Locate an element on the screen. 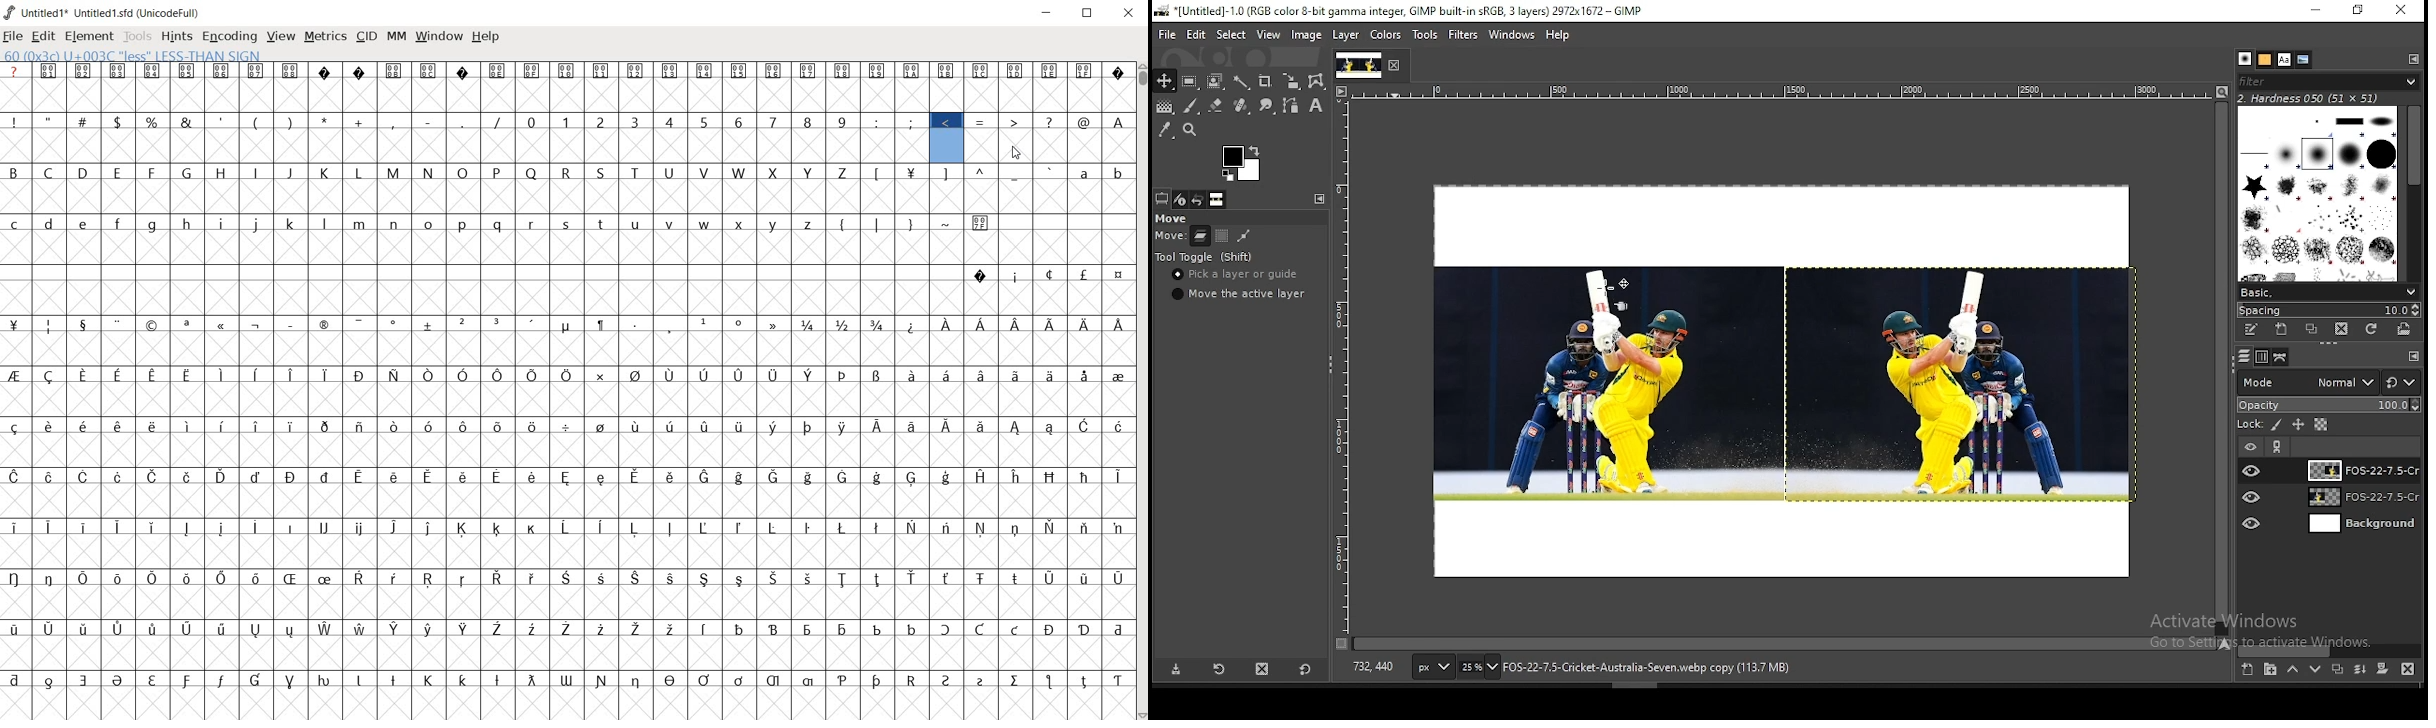 Image resolution: width=2436 pixels, height=728 pixels. device status is located at coordinates (1181, 199).